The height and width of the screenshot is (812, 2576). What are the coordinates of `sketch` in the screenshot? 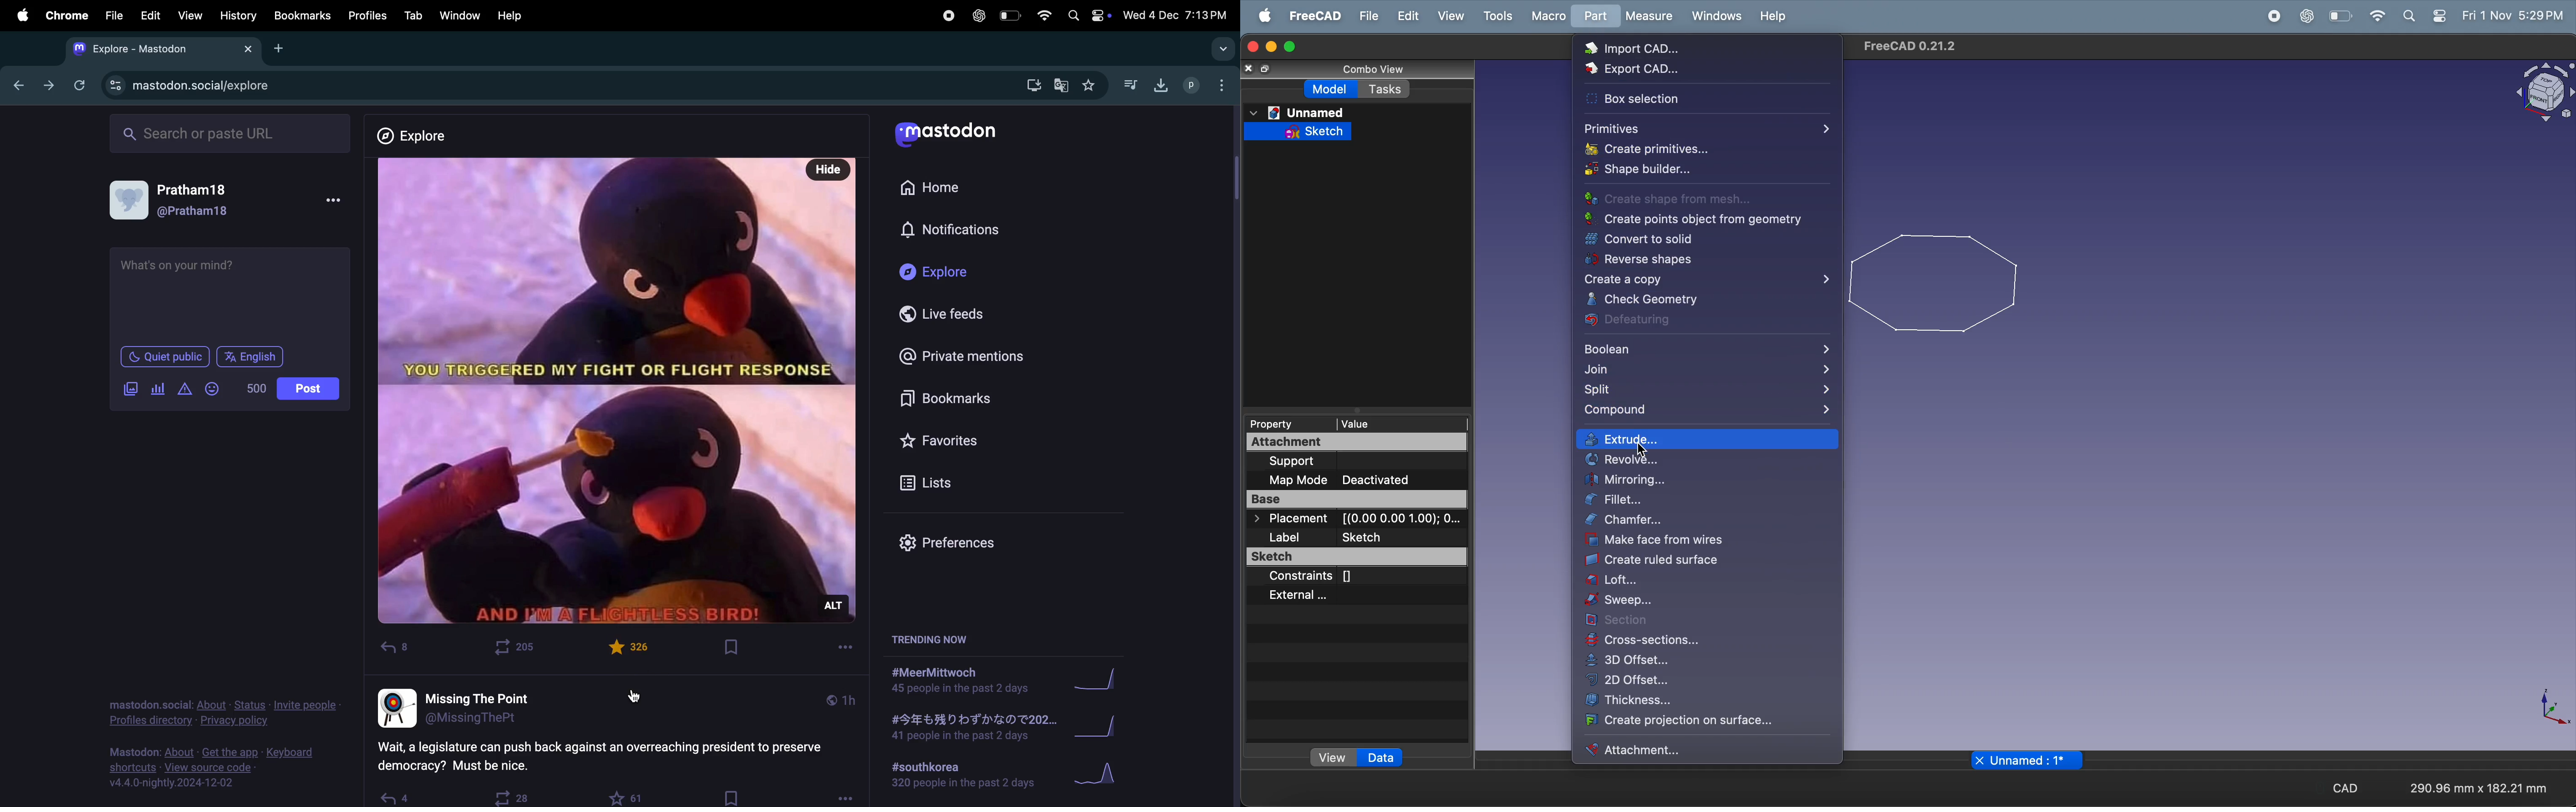 It's located at (1299, 132).